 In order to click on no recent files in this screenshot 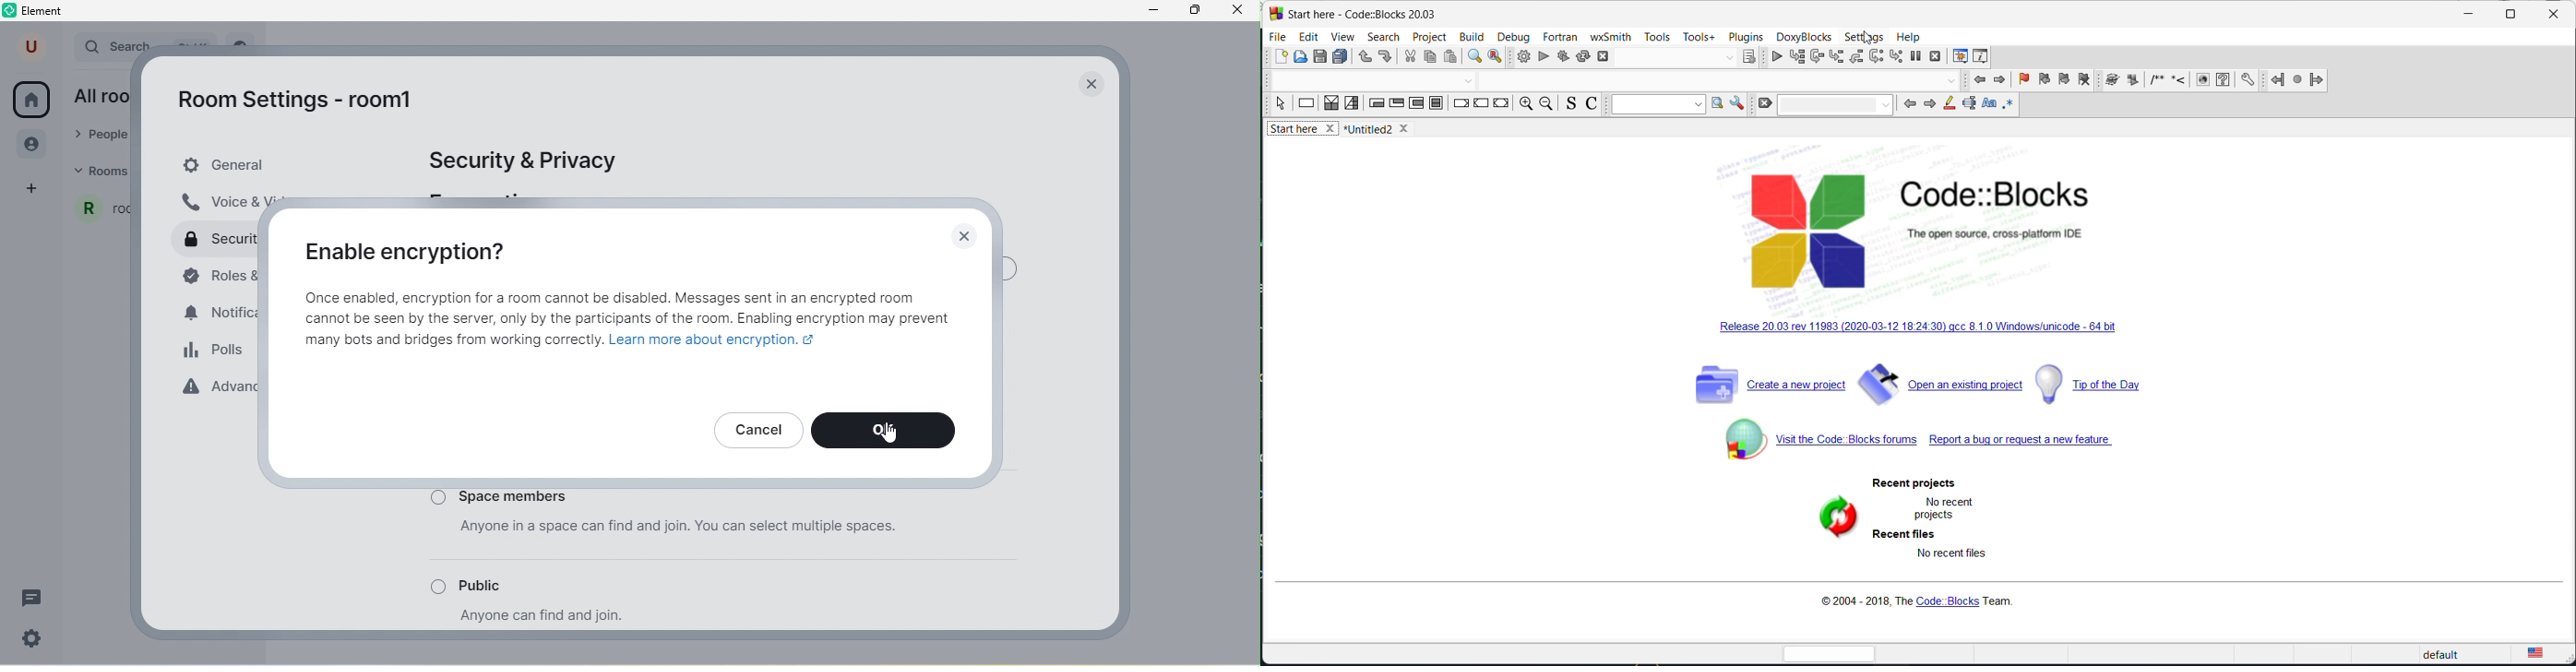, I will do `click(1948, 558)`.